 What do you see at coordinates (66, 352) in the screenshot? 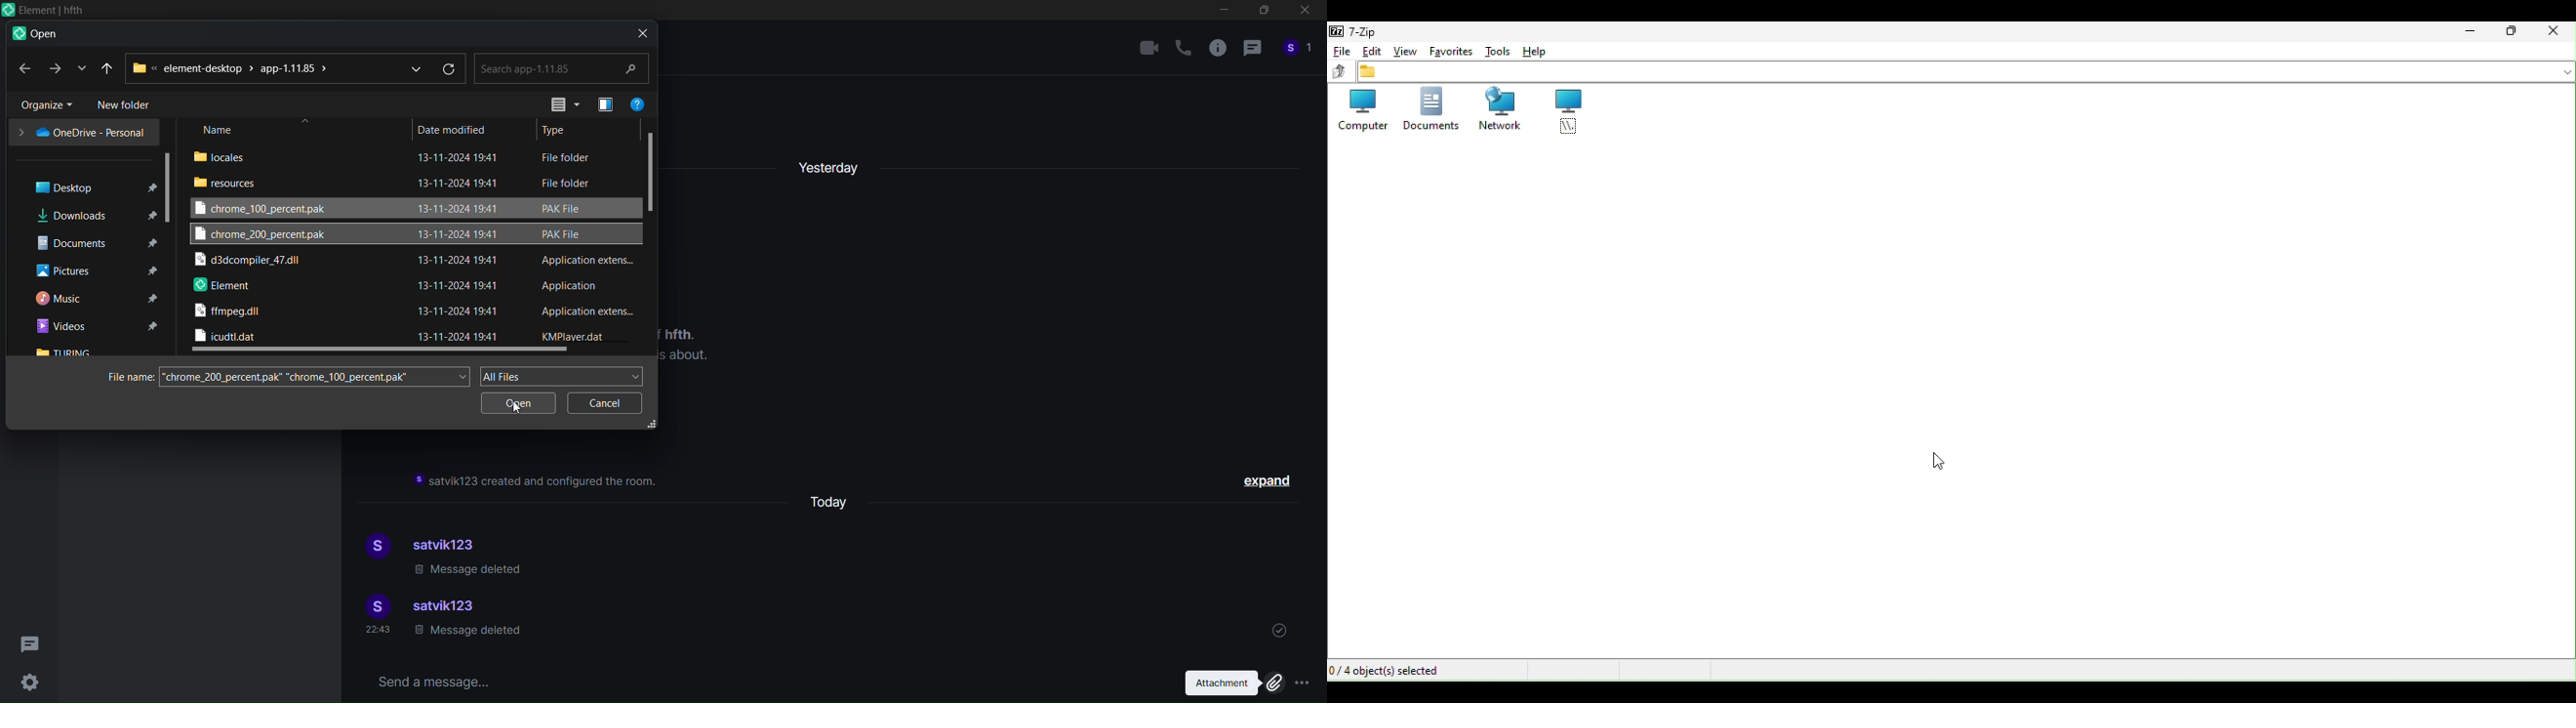
I see `turing folder` at bounding box center [66, 352].